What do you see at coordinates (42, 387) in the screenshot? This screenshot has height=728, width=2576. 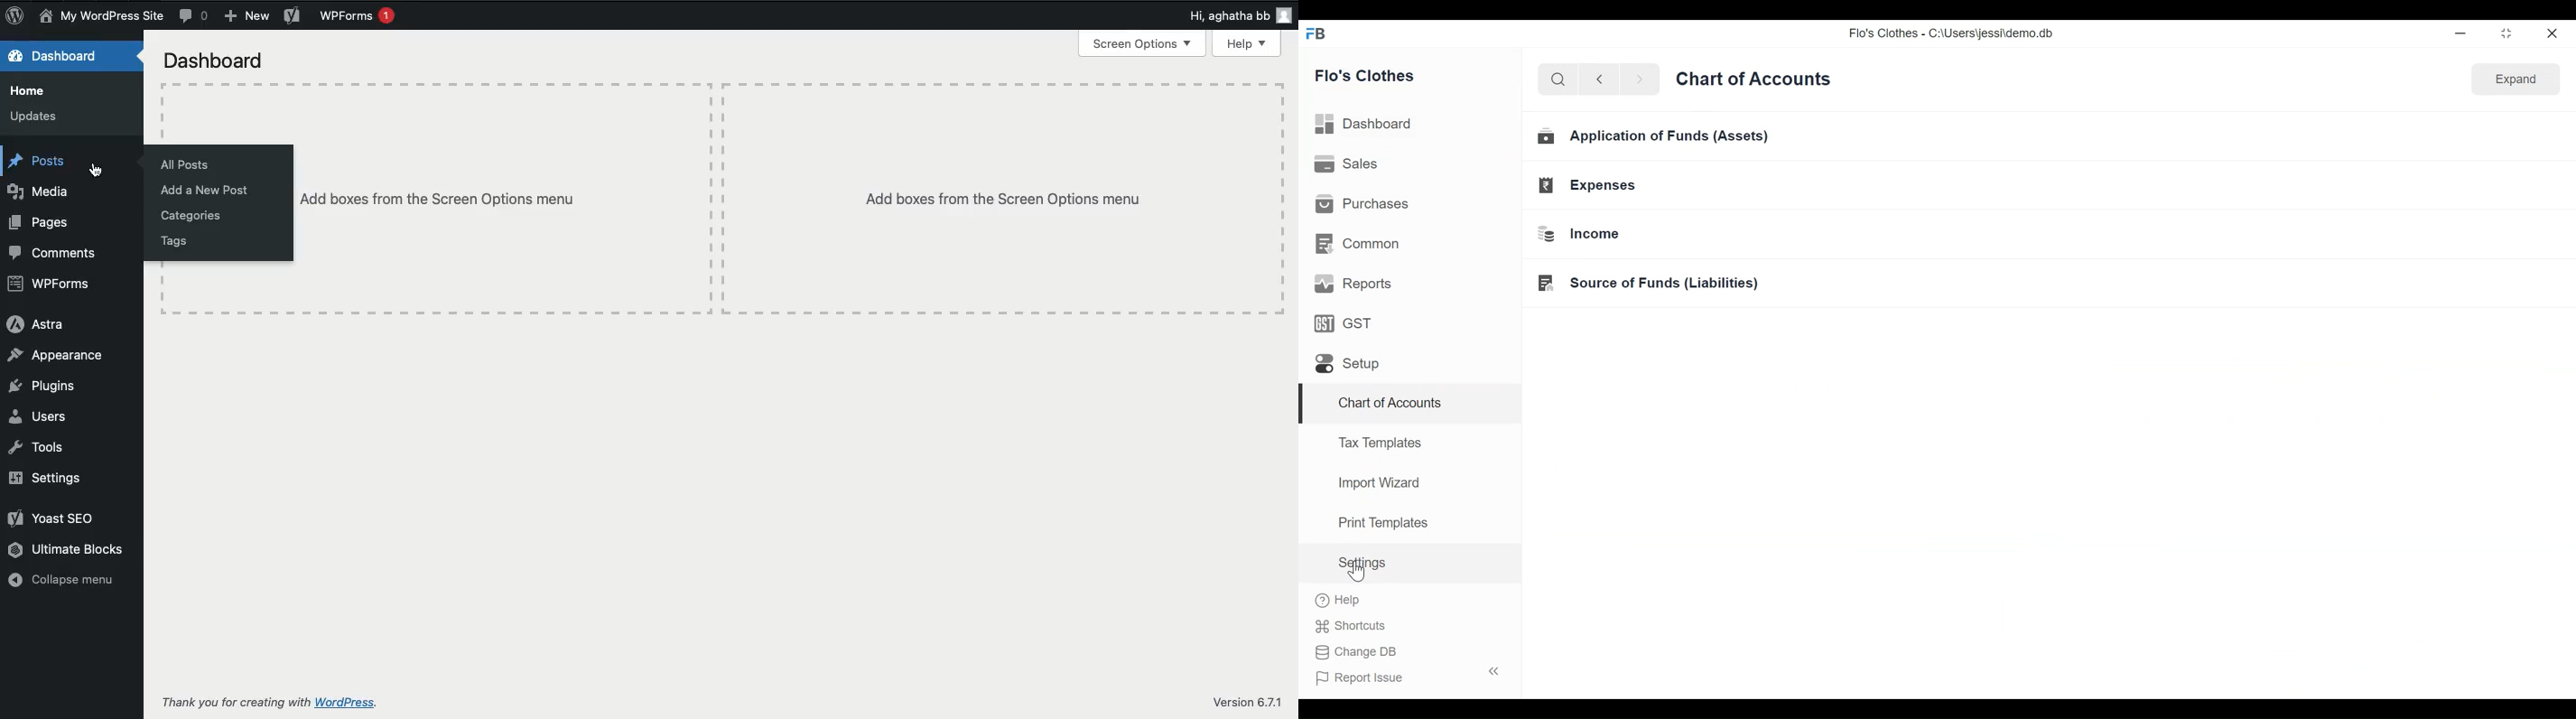 I see `Plugins` at bounding box center [42, 387].